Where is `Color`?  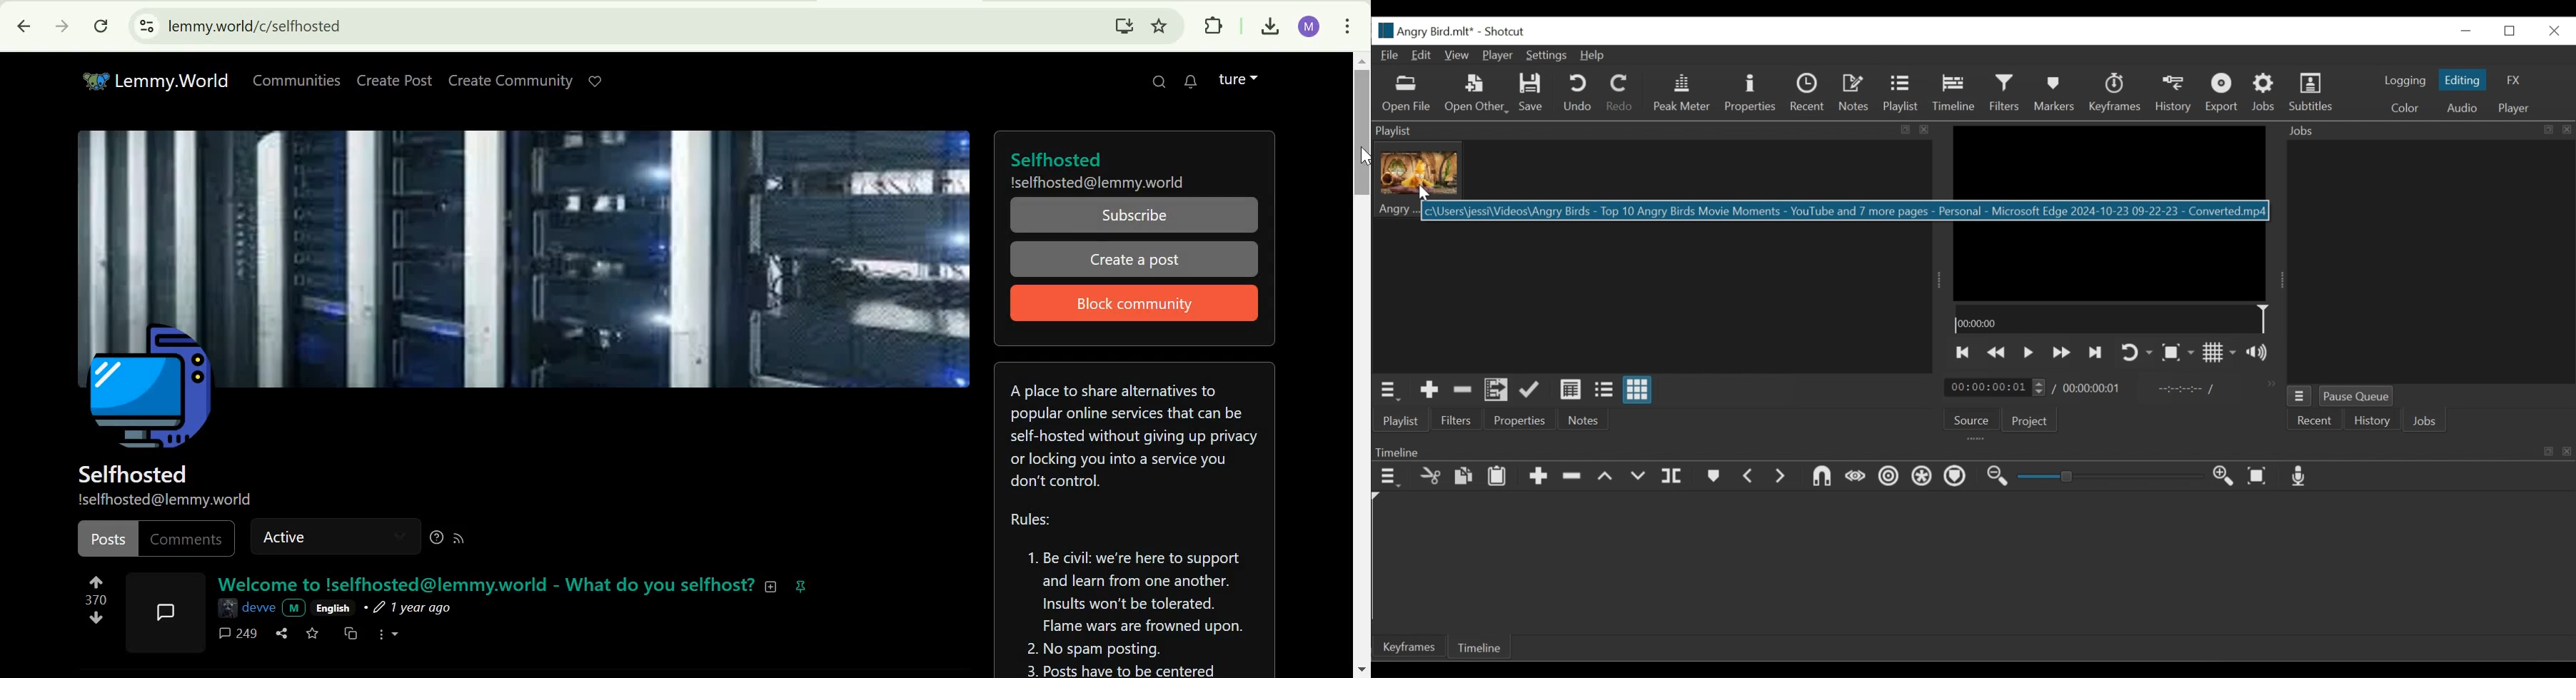 Color is located at coordinates (2406, 107).